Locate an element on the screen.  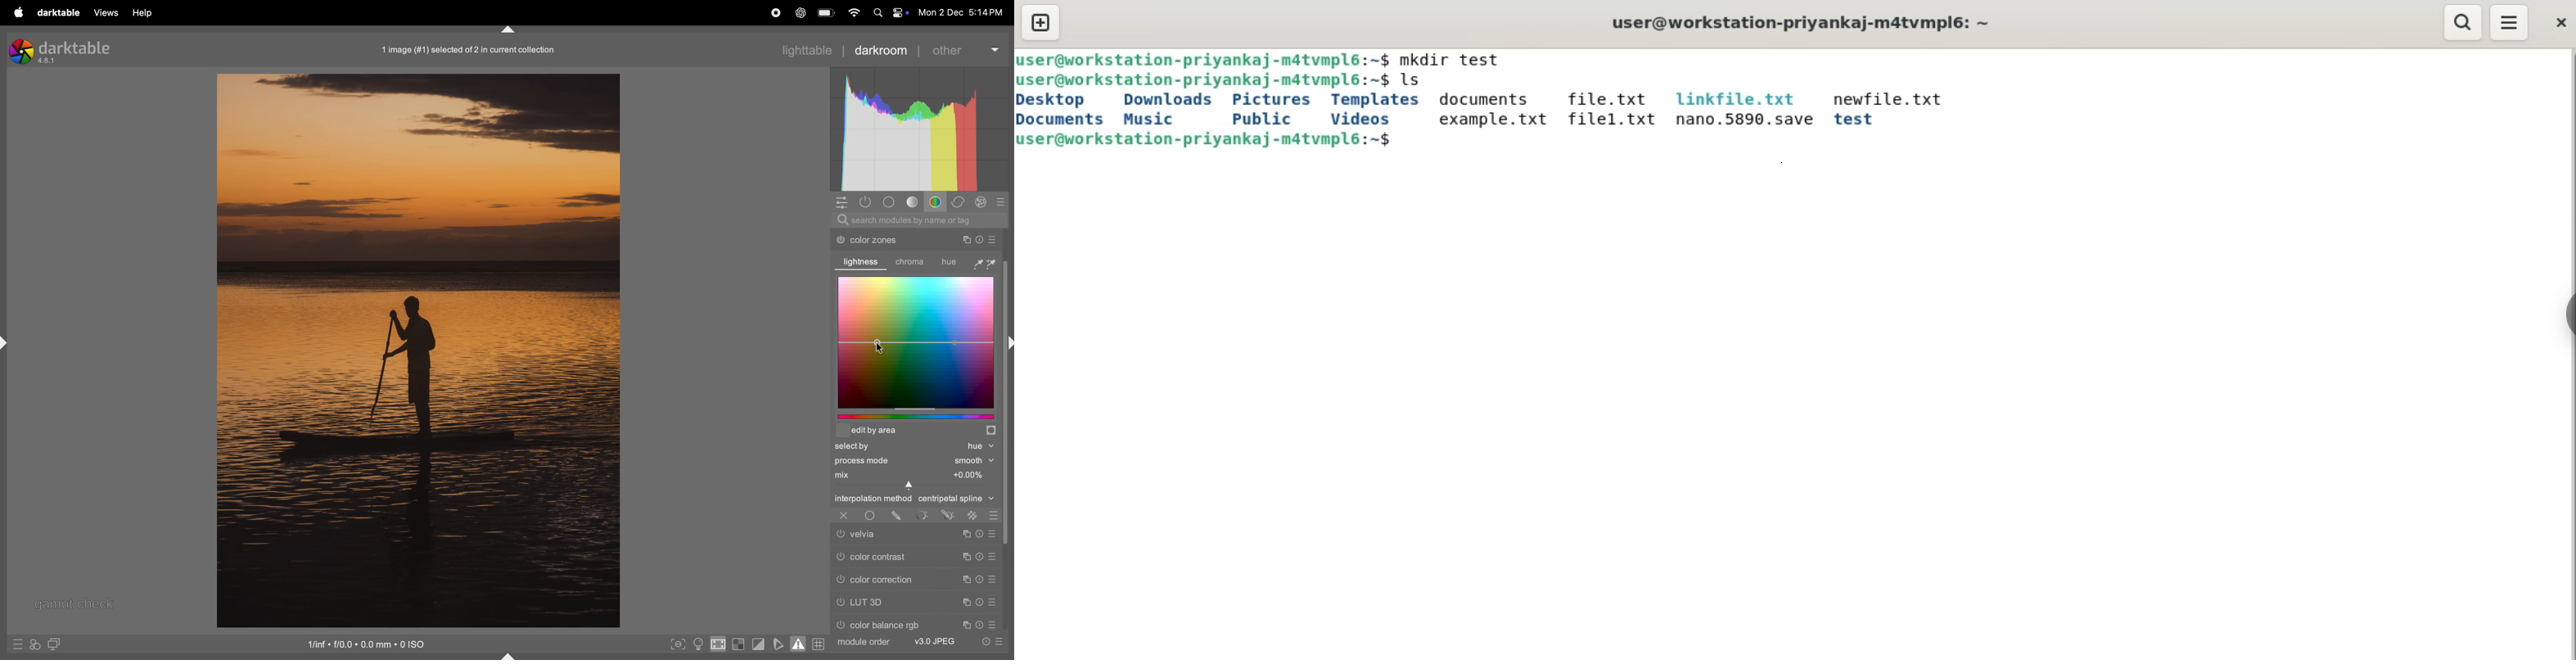
Search is located at coordinates (879, 13).